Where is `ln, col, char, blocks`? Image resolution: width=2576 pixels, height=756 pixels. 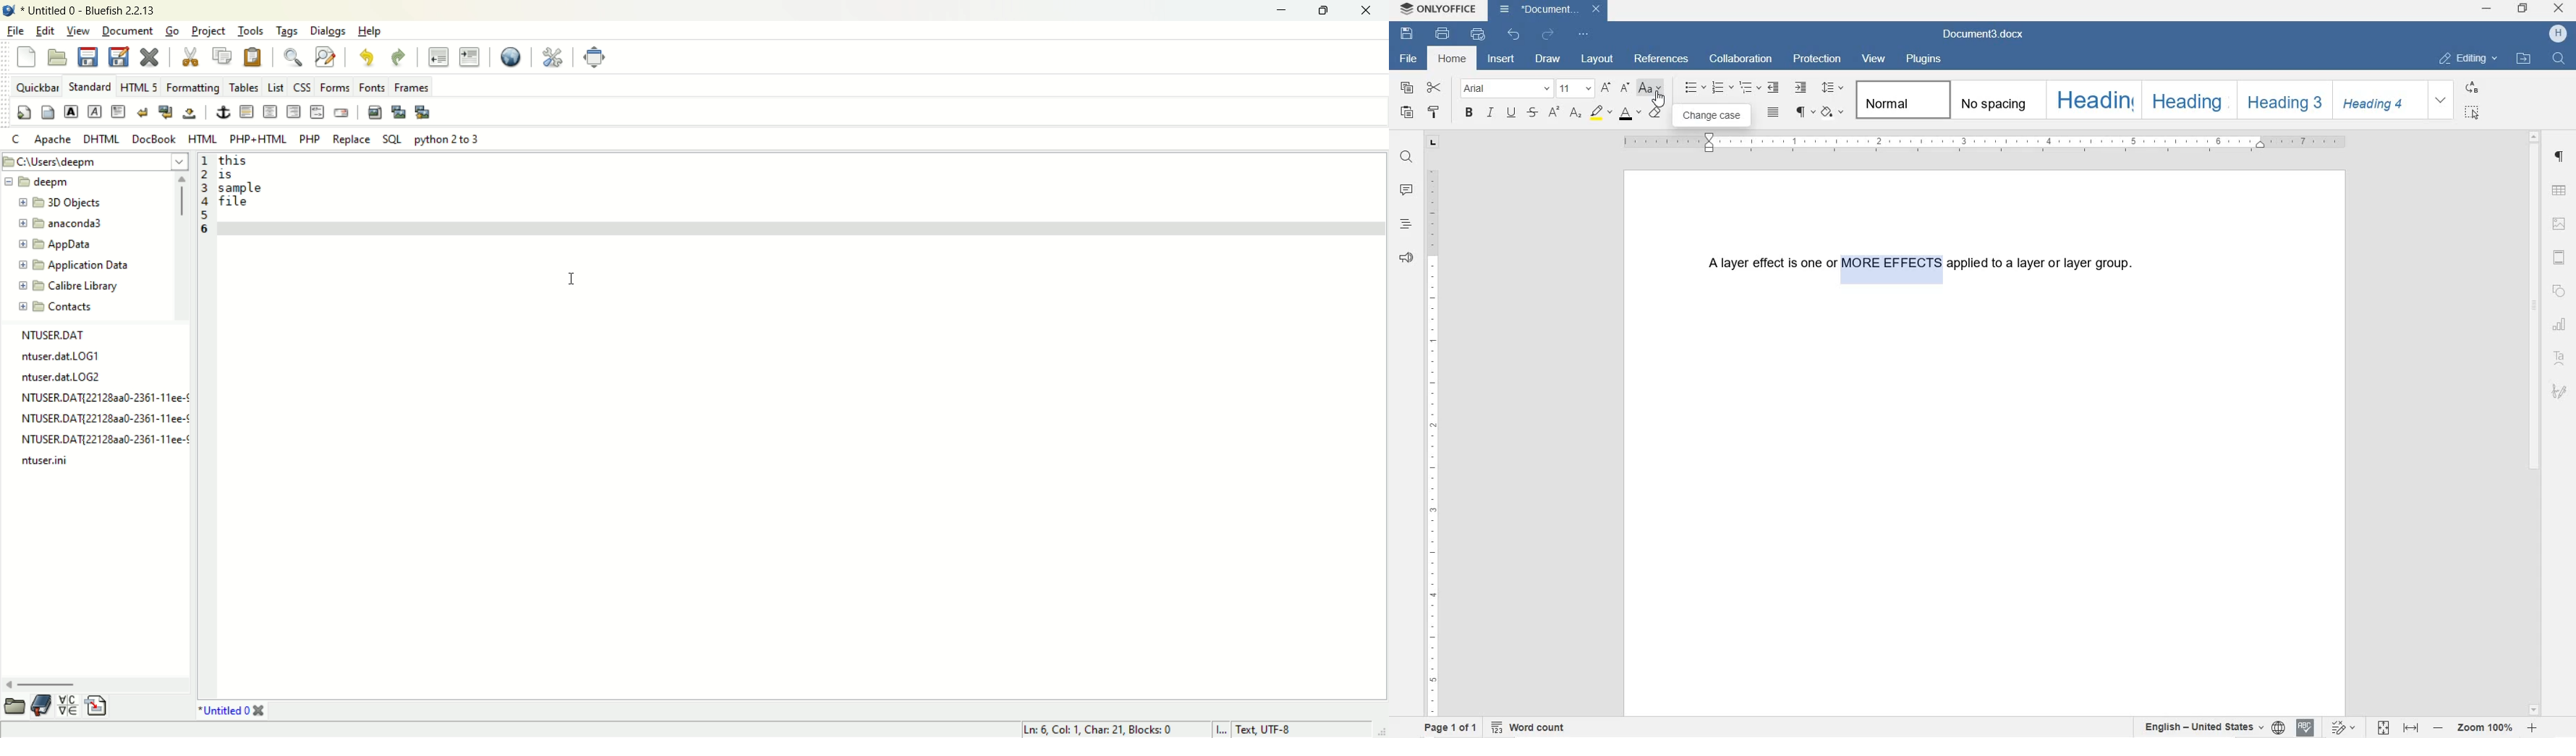
ln, col, char, blocks is located at coordinates (1105, 730).